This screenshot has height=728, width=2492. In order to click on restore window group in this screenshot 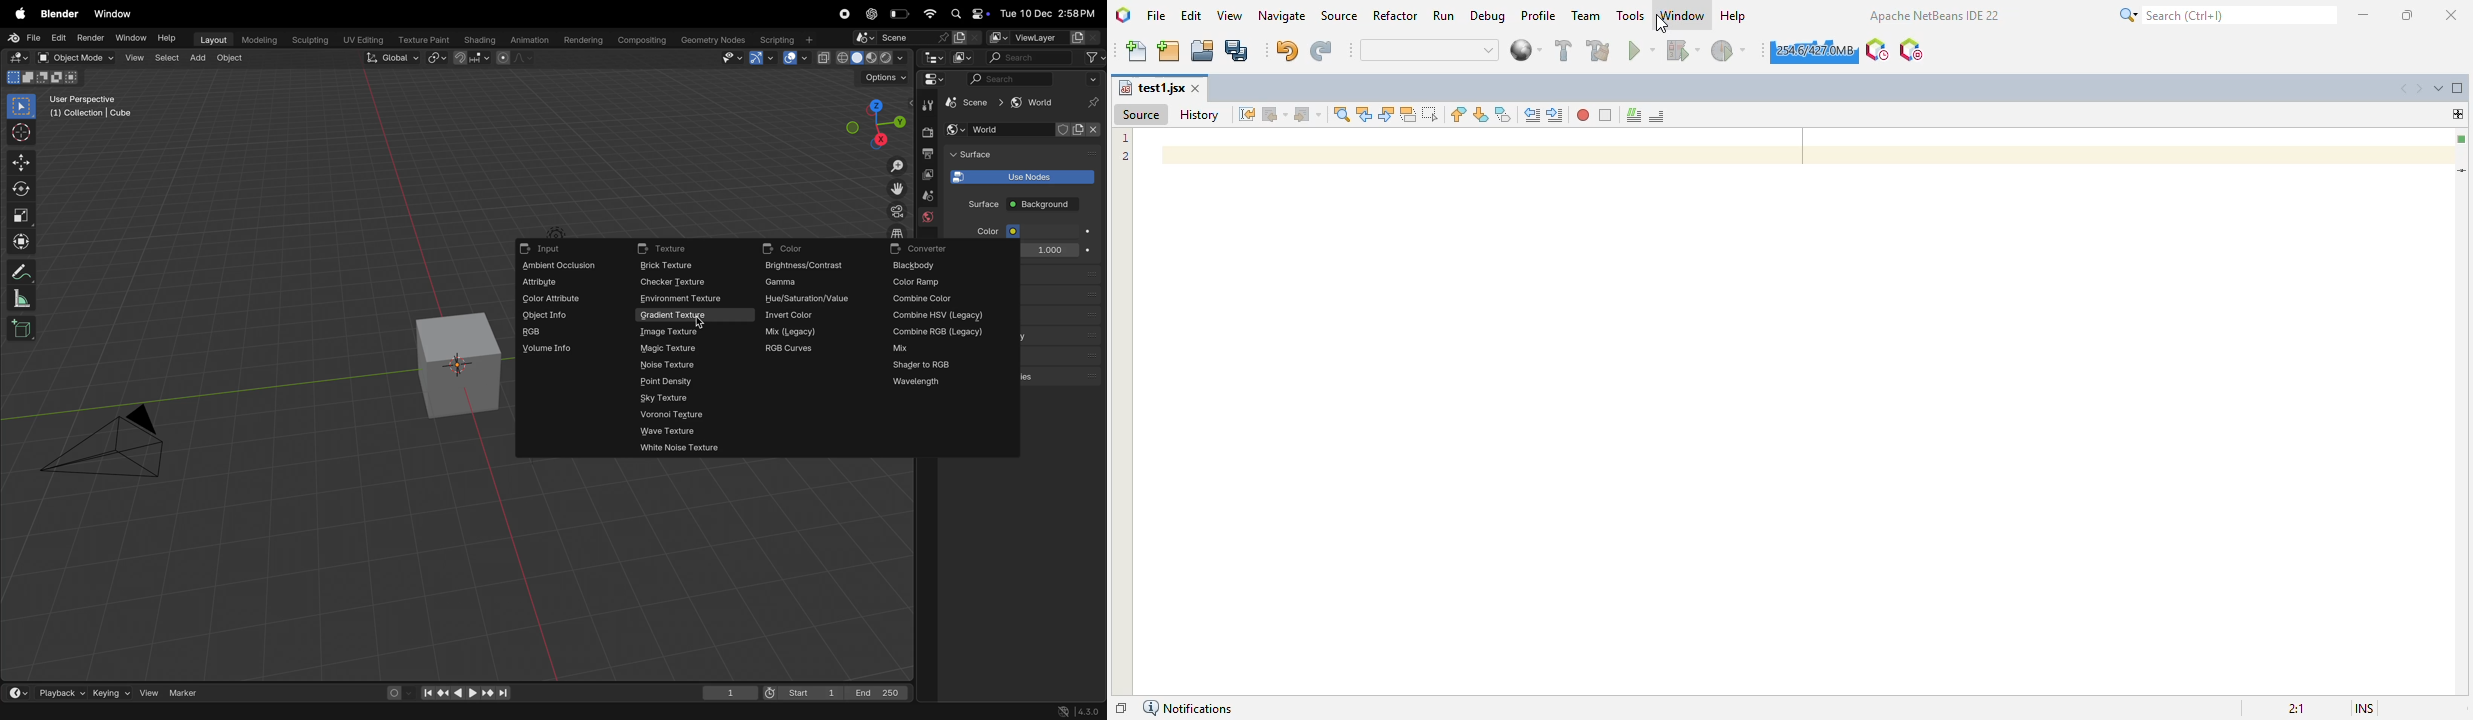, I will do `click(1120, 708)`.